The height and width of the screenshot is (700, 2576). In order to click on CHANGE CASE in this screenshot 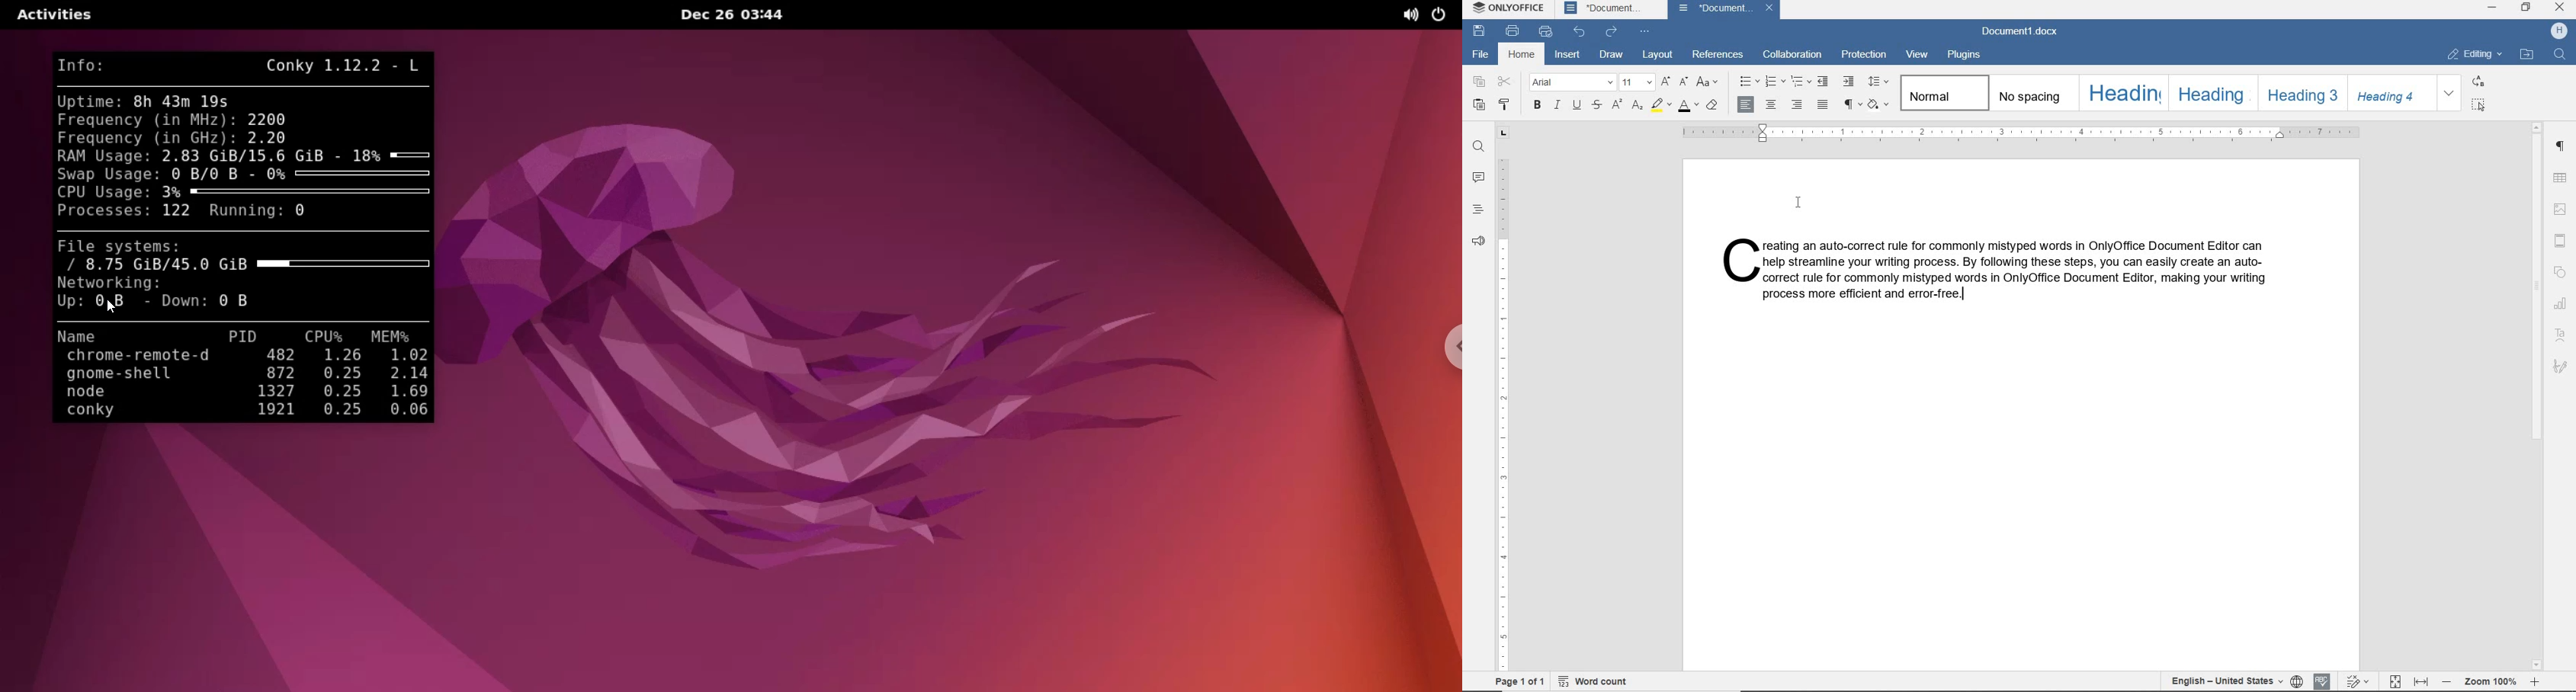, I will do `click(1708, 83)`.